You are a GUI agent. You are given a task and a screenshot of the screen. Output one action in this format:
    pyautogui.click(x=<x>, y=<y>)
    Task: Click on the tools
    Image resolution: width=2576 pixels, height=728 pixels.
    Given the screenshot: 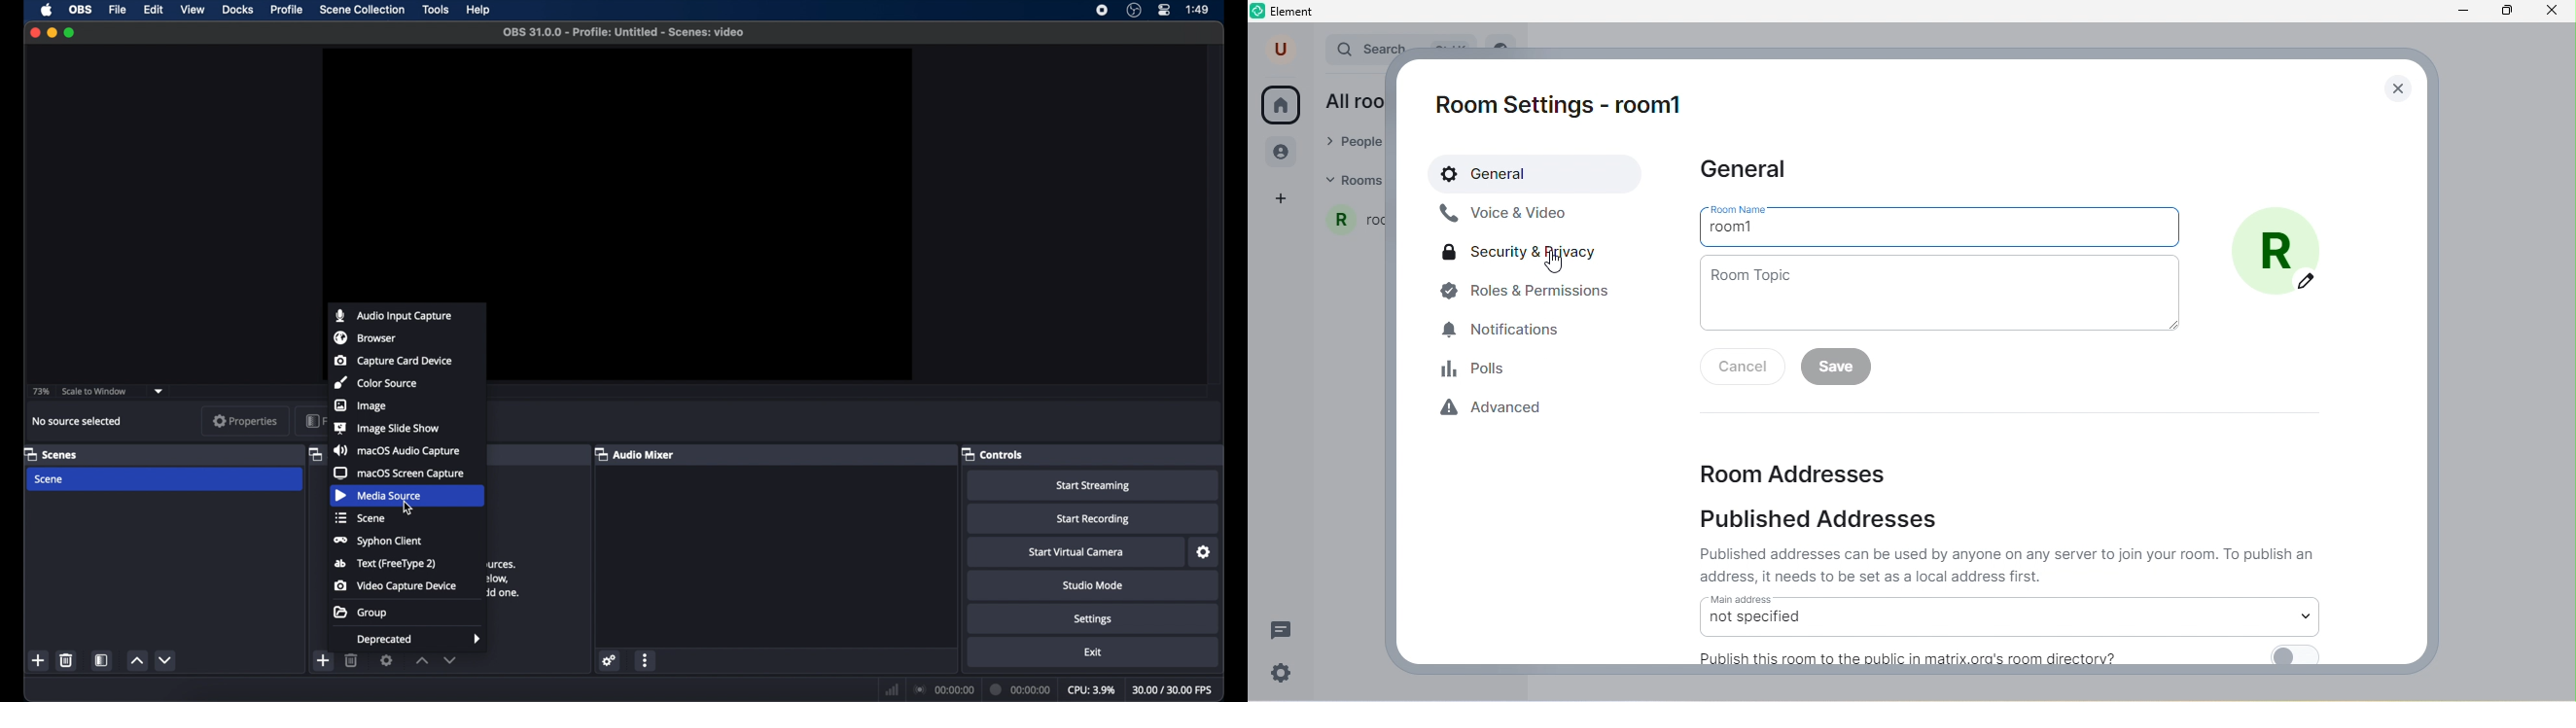 What is the action you would take?
    pyautogui.click(x=437, y=10)
    